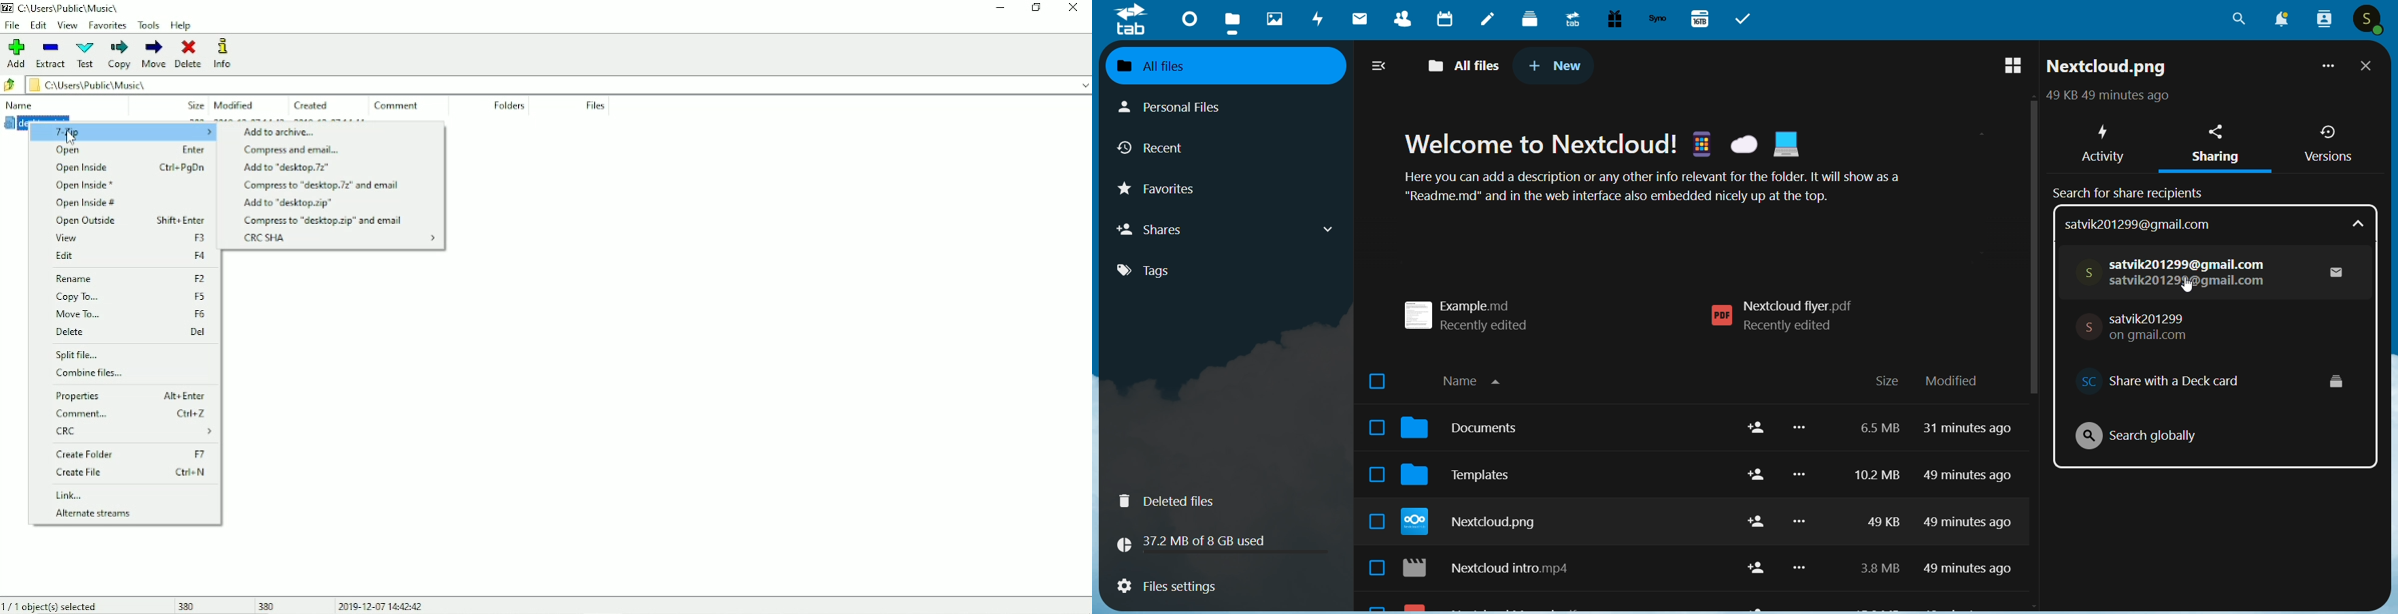  Describe the element at coordinates (1169, 193) in the screenshot. I see `favorites` at that location.